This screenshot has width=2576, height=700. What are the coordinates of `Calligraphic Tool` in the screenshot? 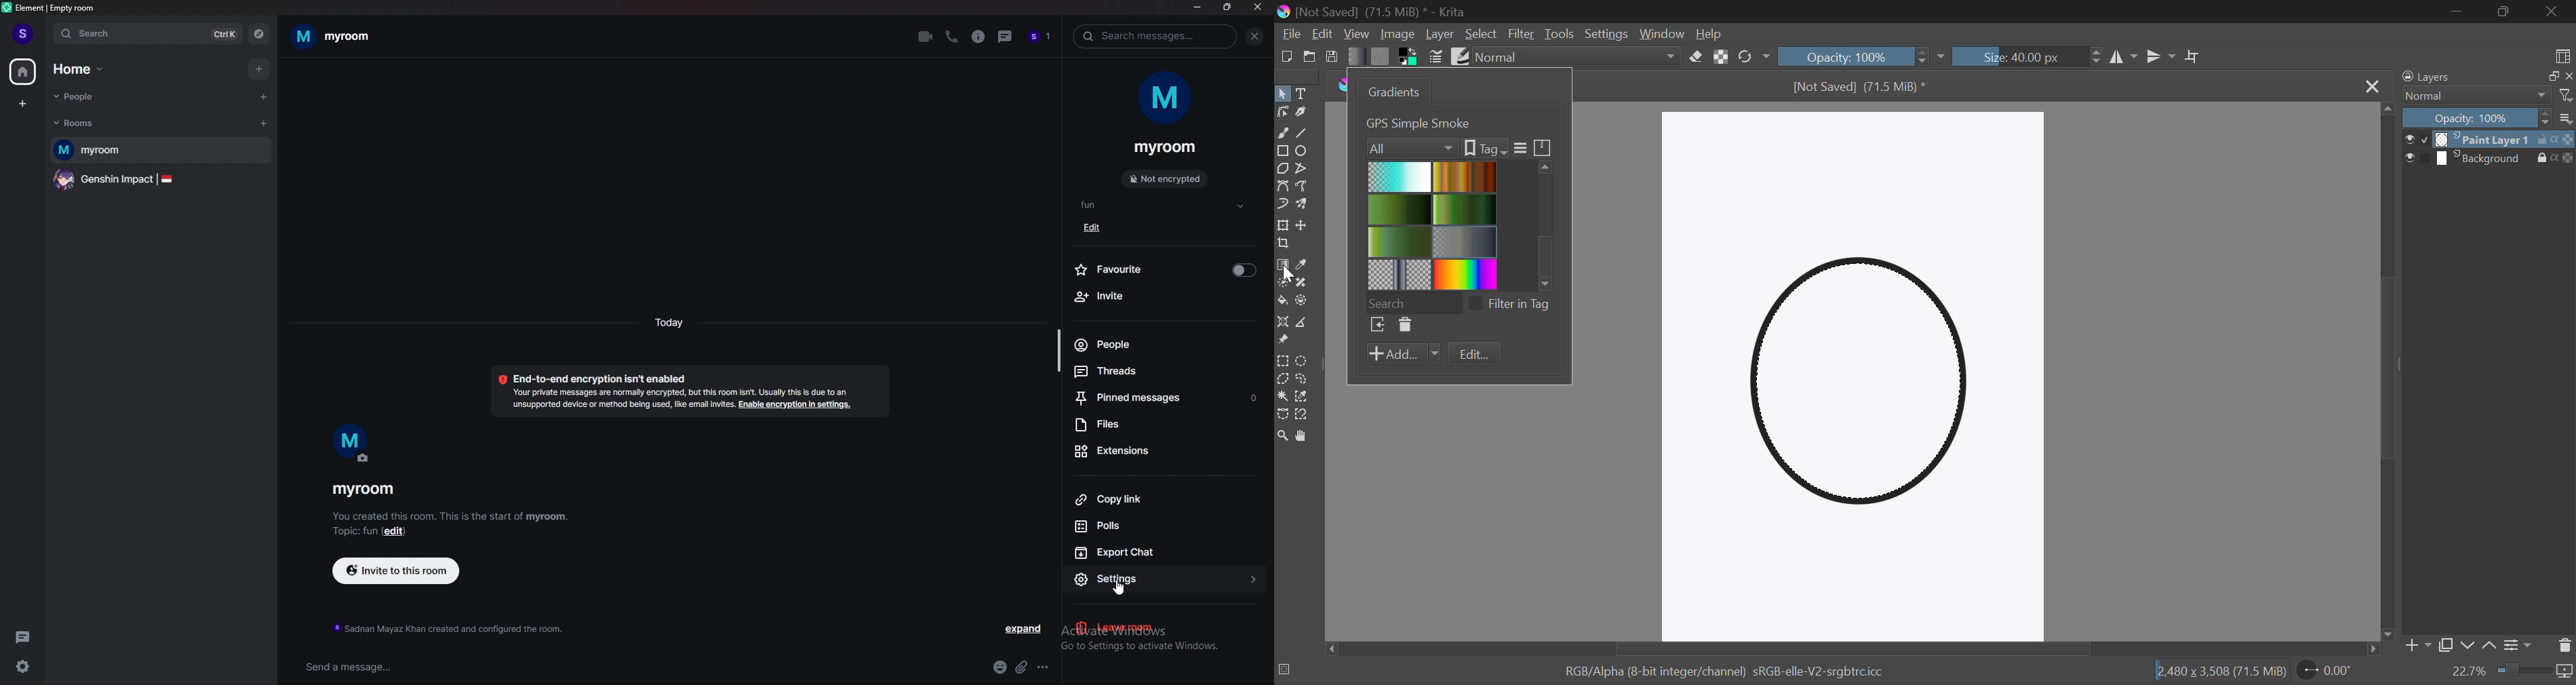 It's located at (1303, 115).